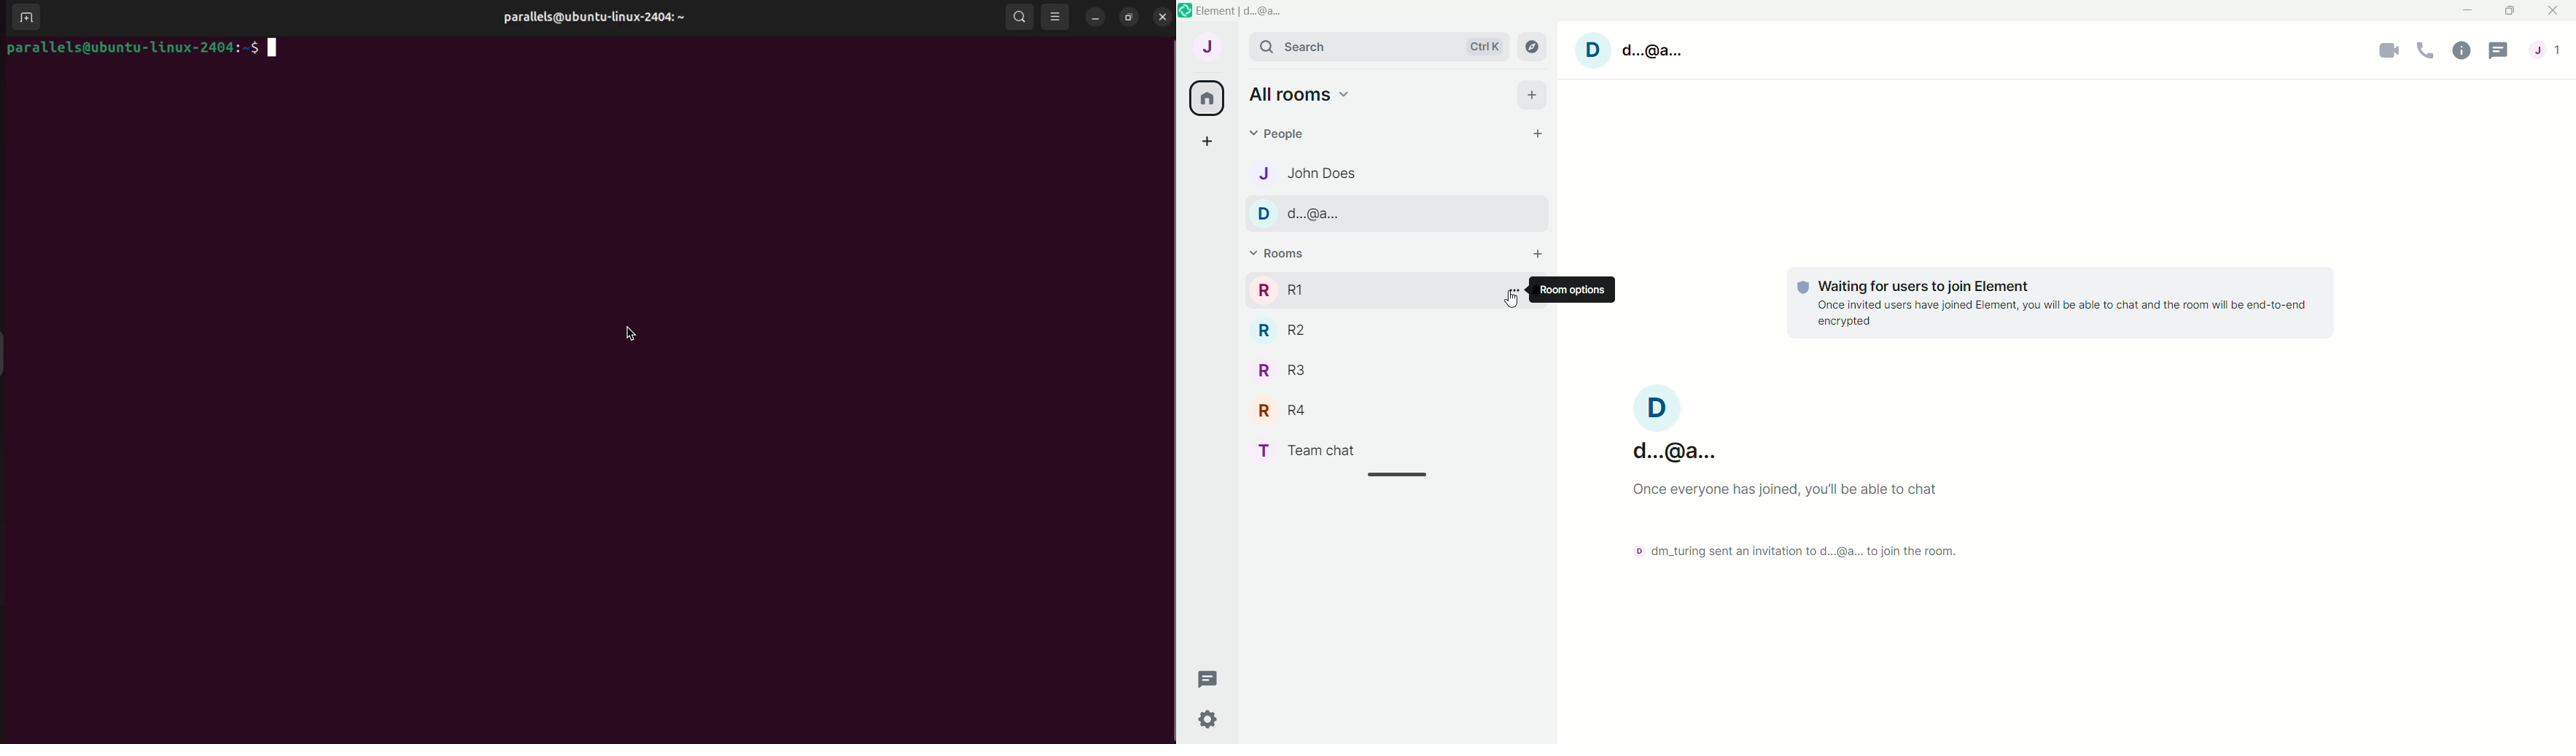  I want to click on video call, so click(2390, 53).